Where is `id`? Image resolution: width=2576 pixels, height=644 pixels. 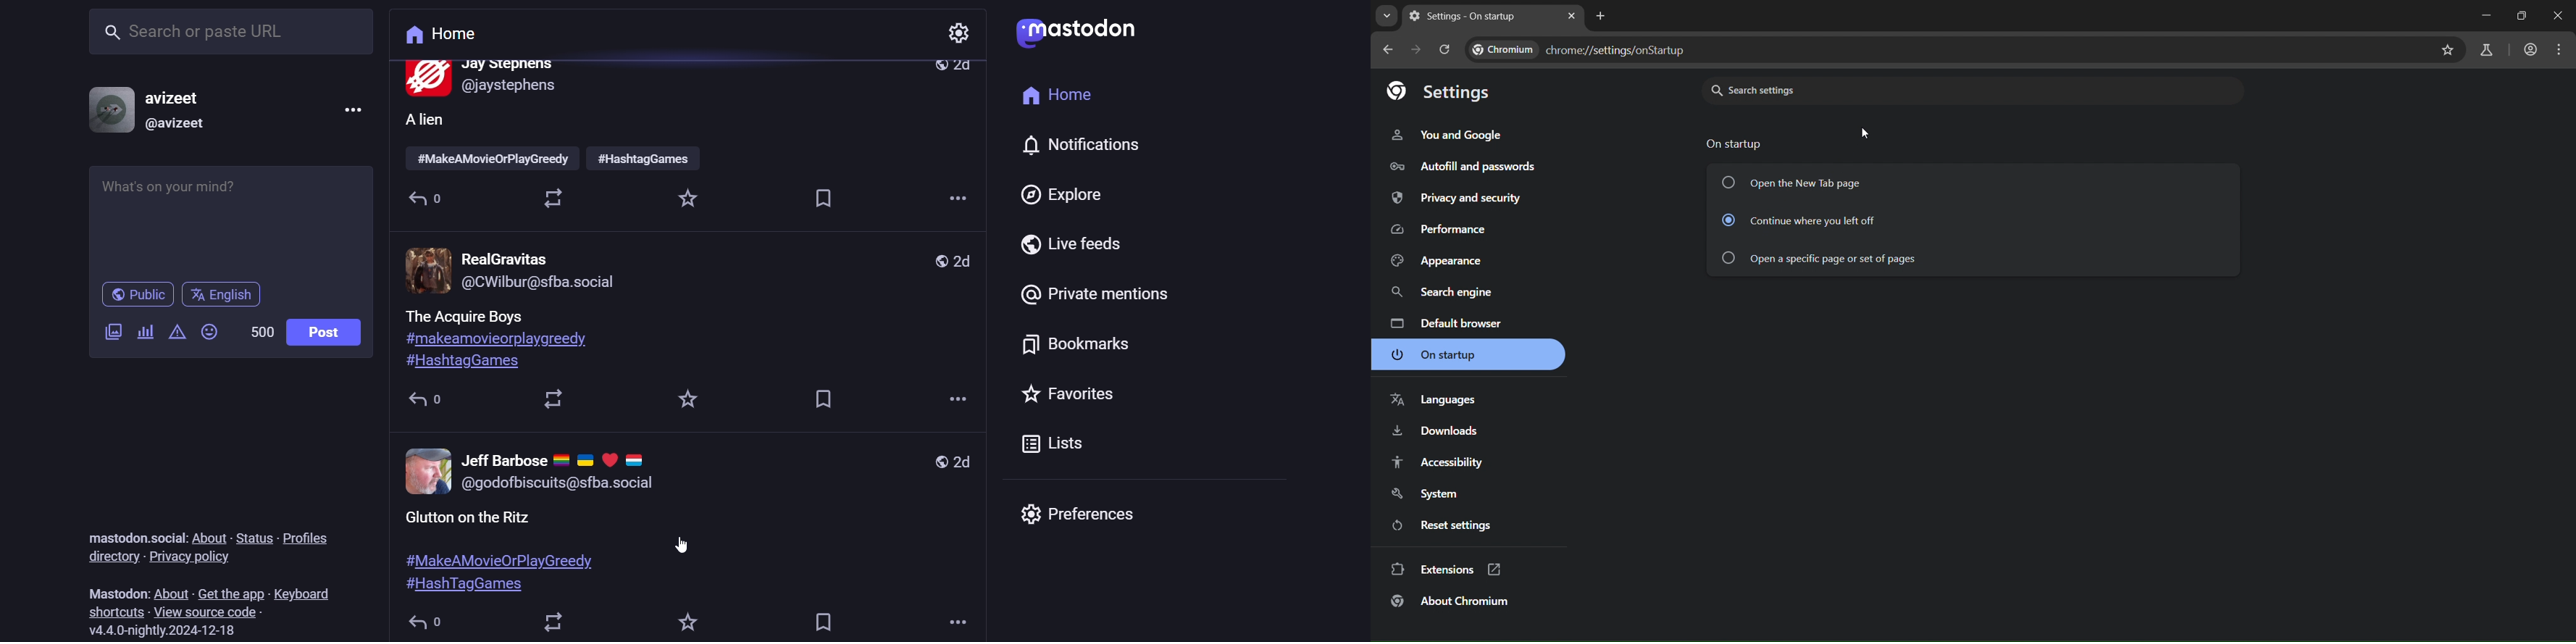
id is located at coordinates (182, 124).